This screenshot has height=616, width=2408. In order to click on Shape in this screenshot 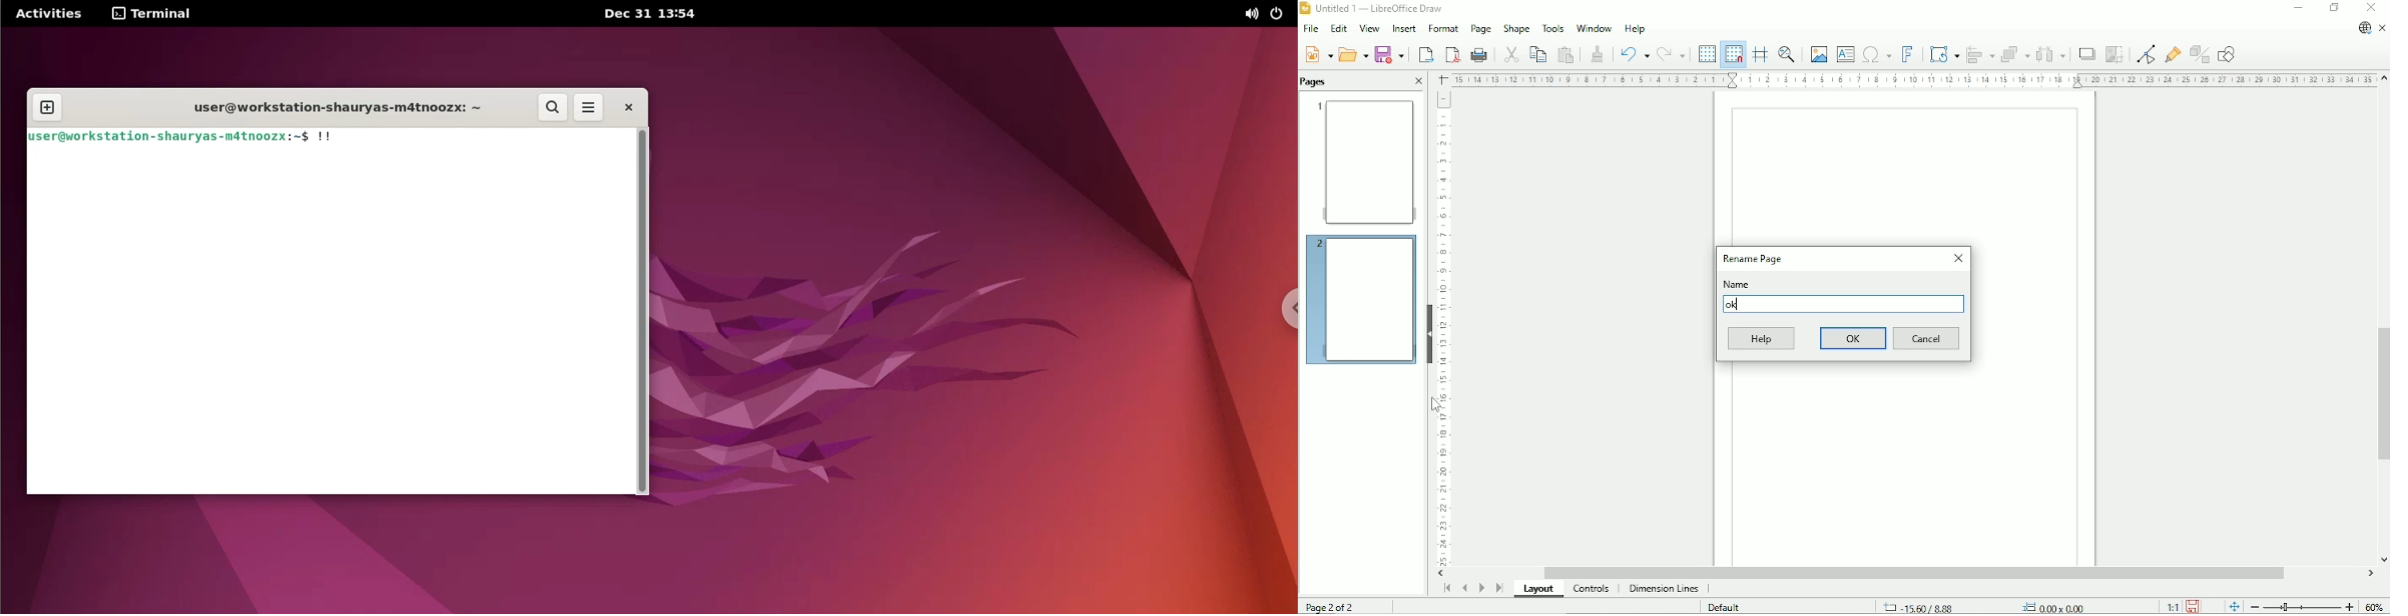, I will do `click(1516, 28)`.